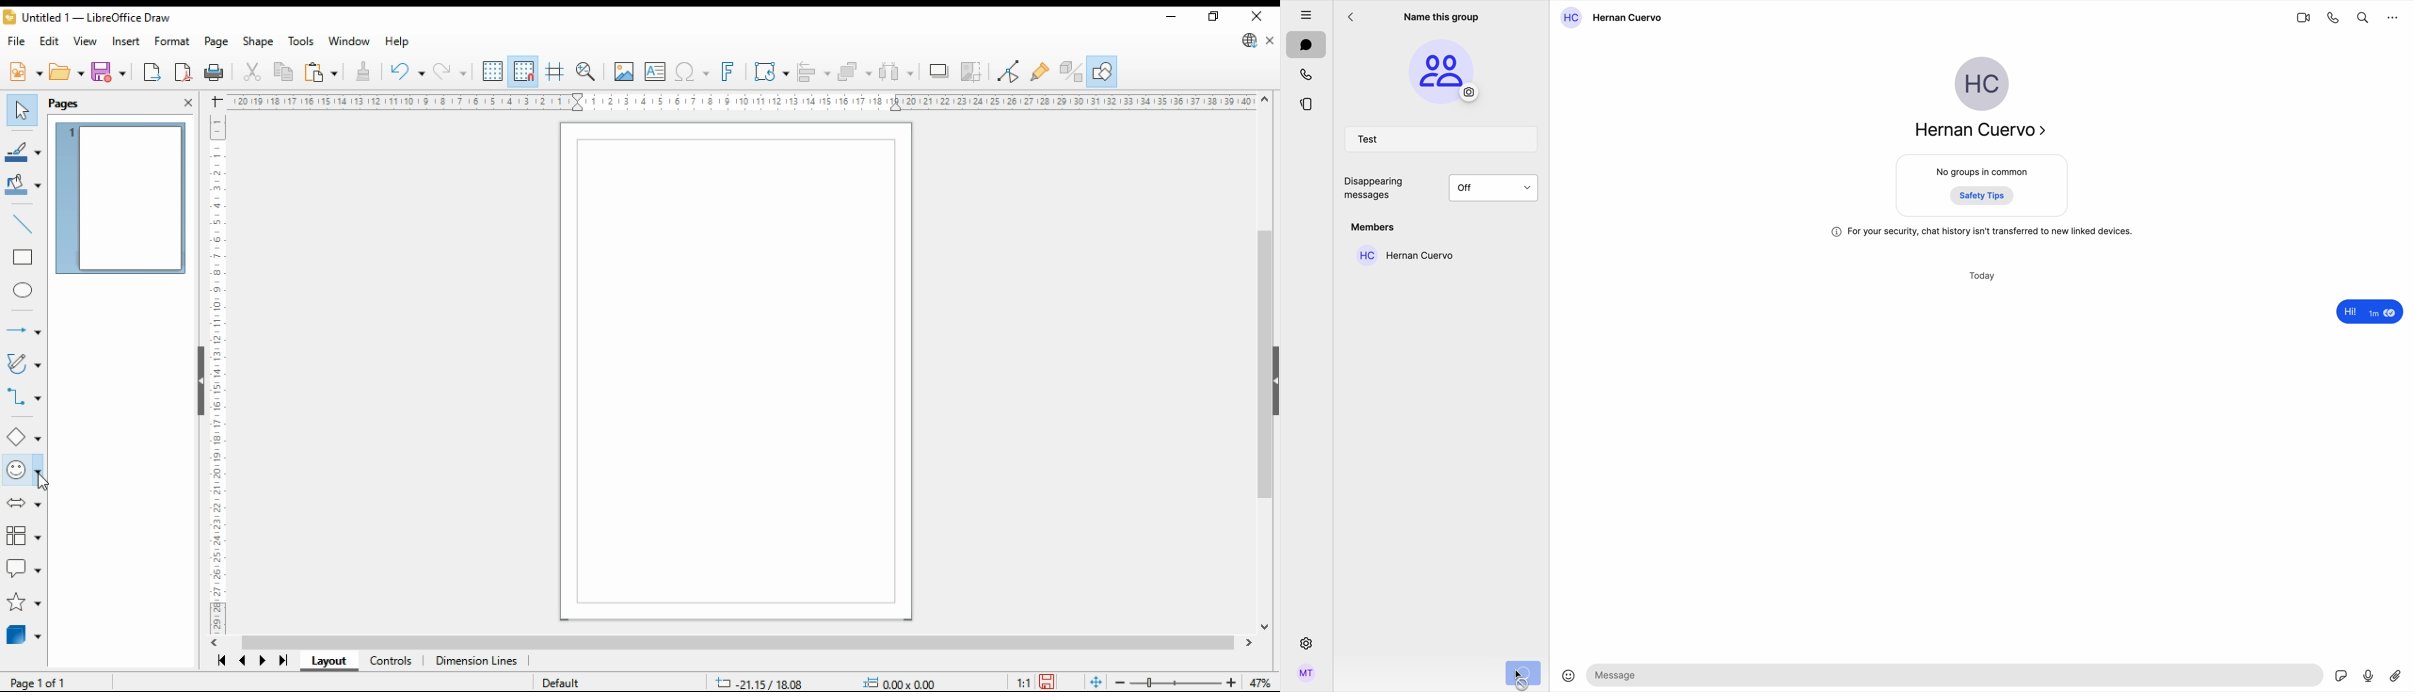  What do you see at coordinates (449, 71) in the screenshot?
I see `redo` at bounding box center [449, 71].